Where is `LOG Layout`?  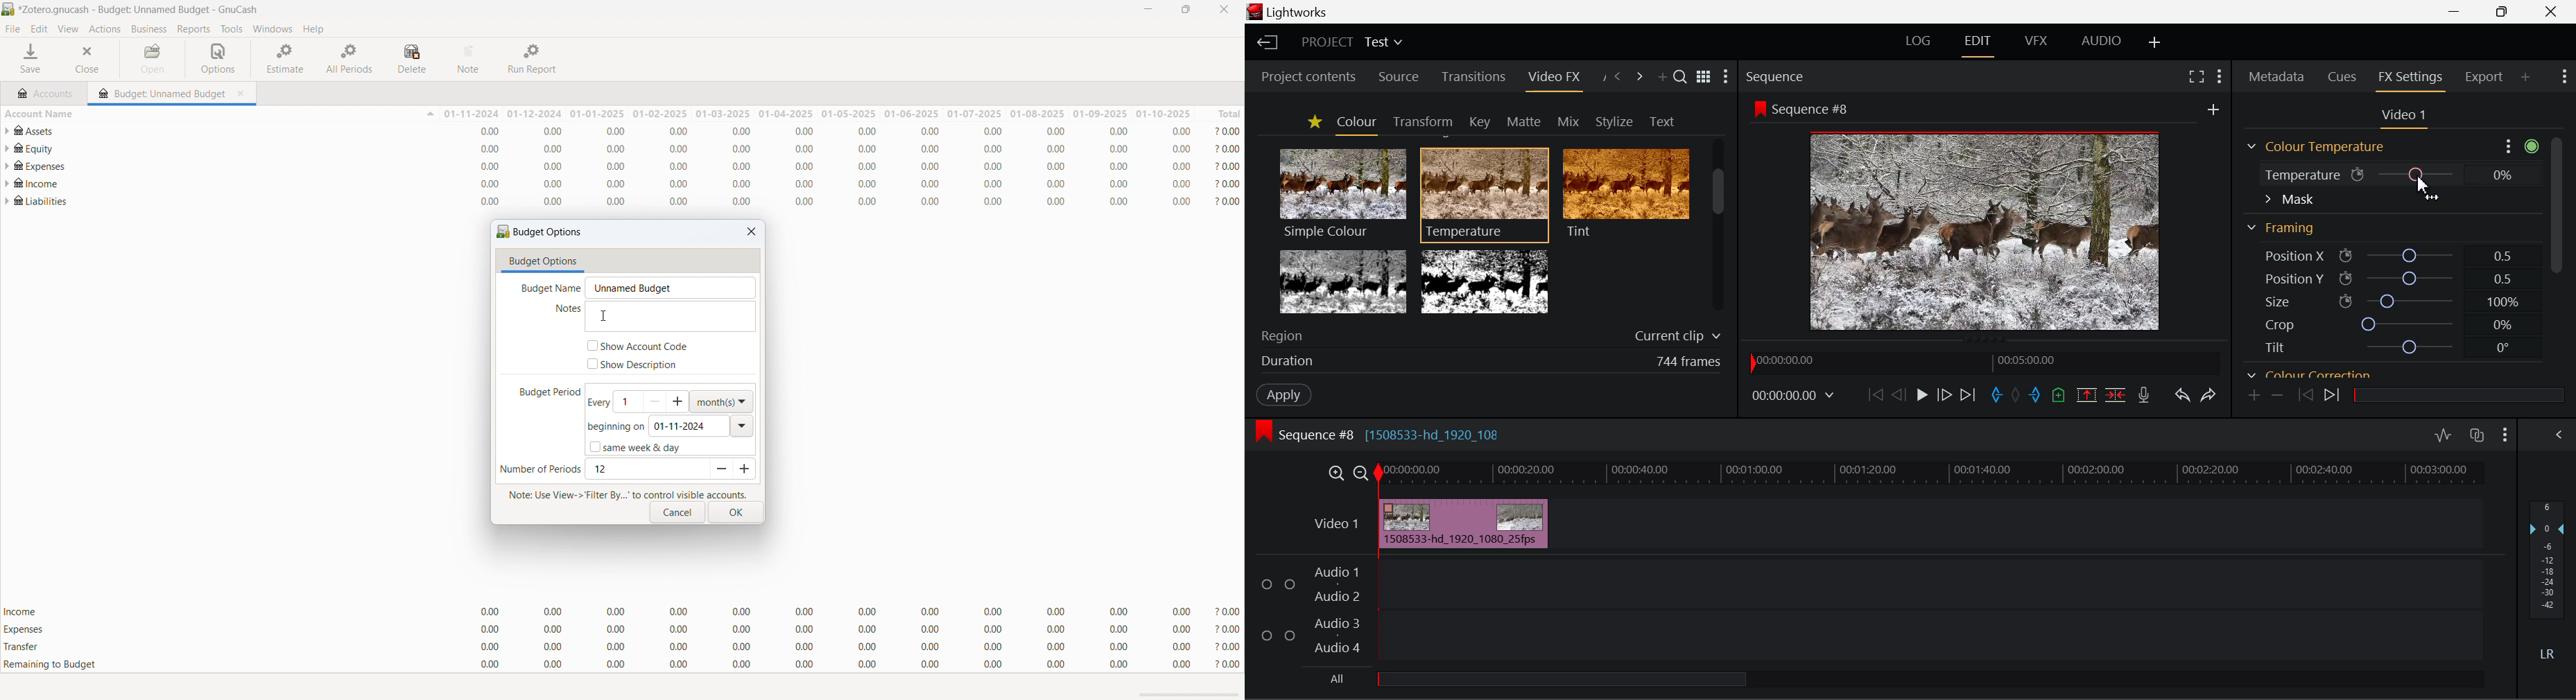
LOG Layout is located at coordinates (1920, 40).